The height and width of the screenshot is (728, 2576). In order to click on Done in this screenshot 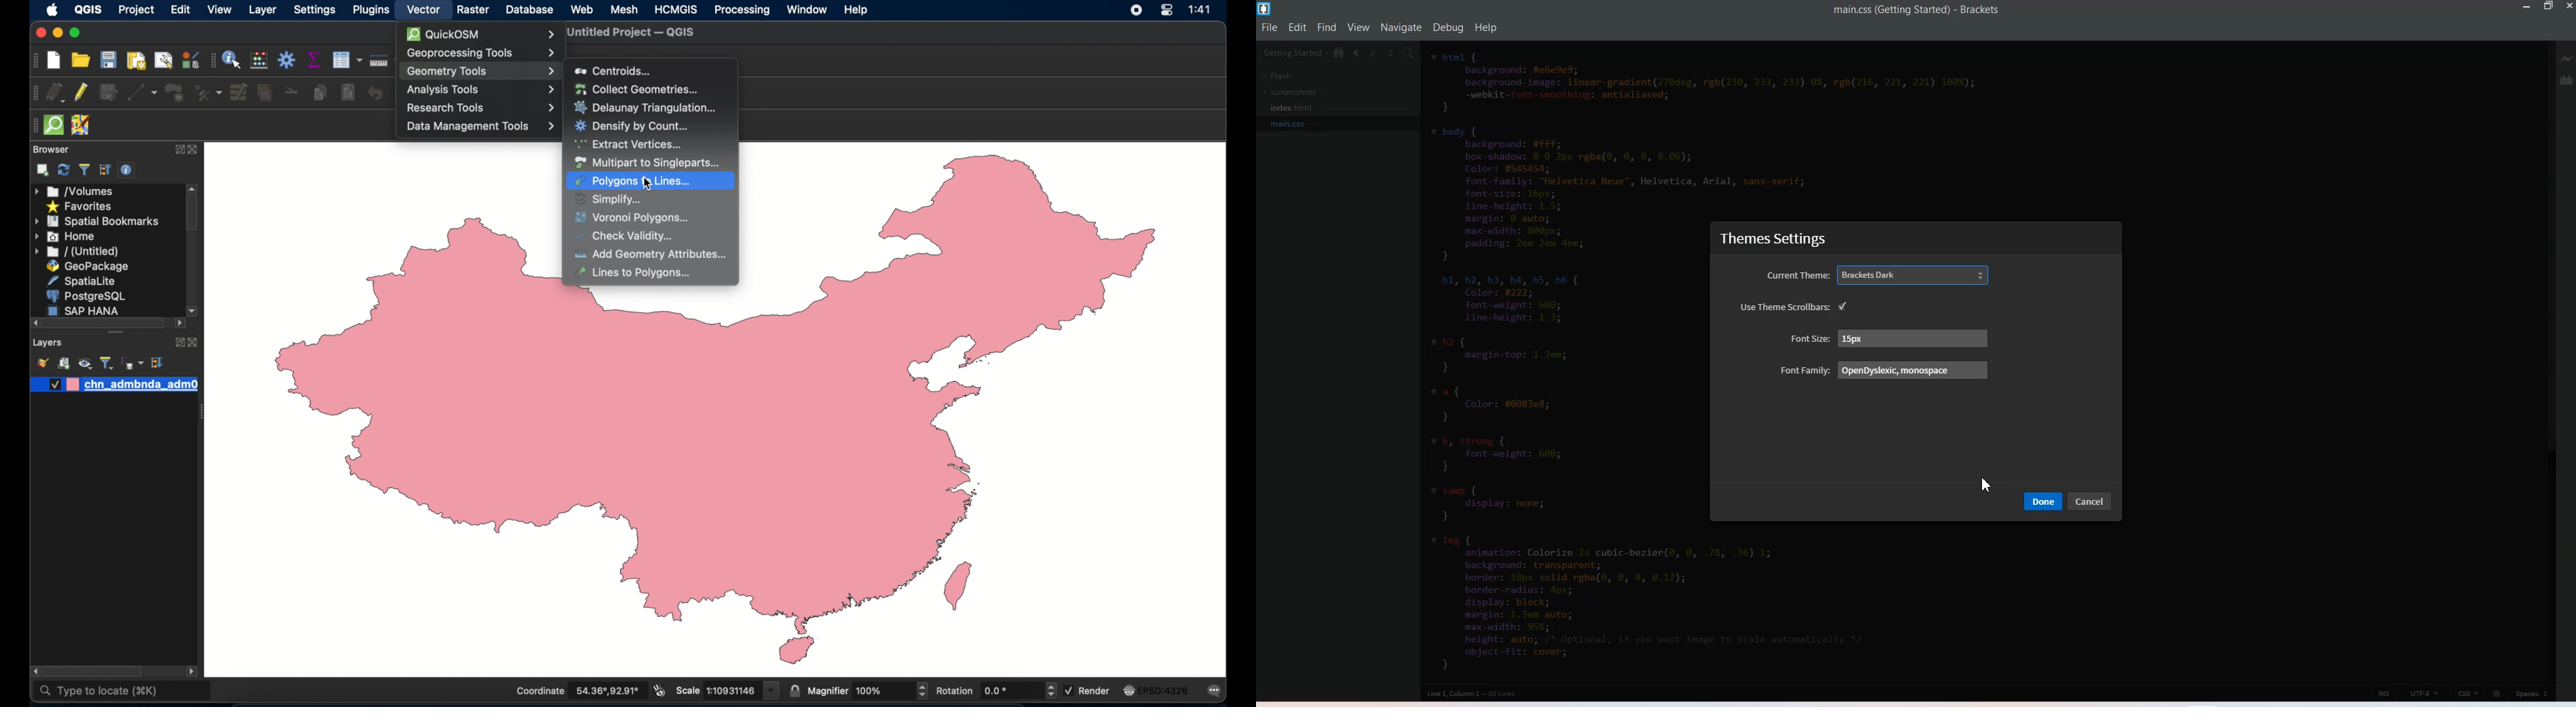, I will do `click(2044, 501)`.